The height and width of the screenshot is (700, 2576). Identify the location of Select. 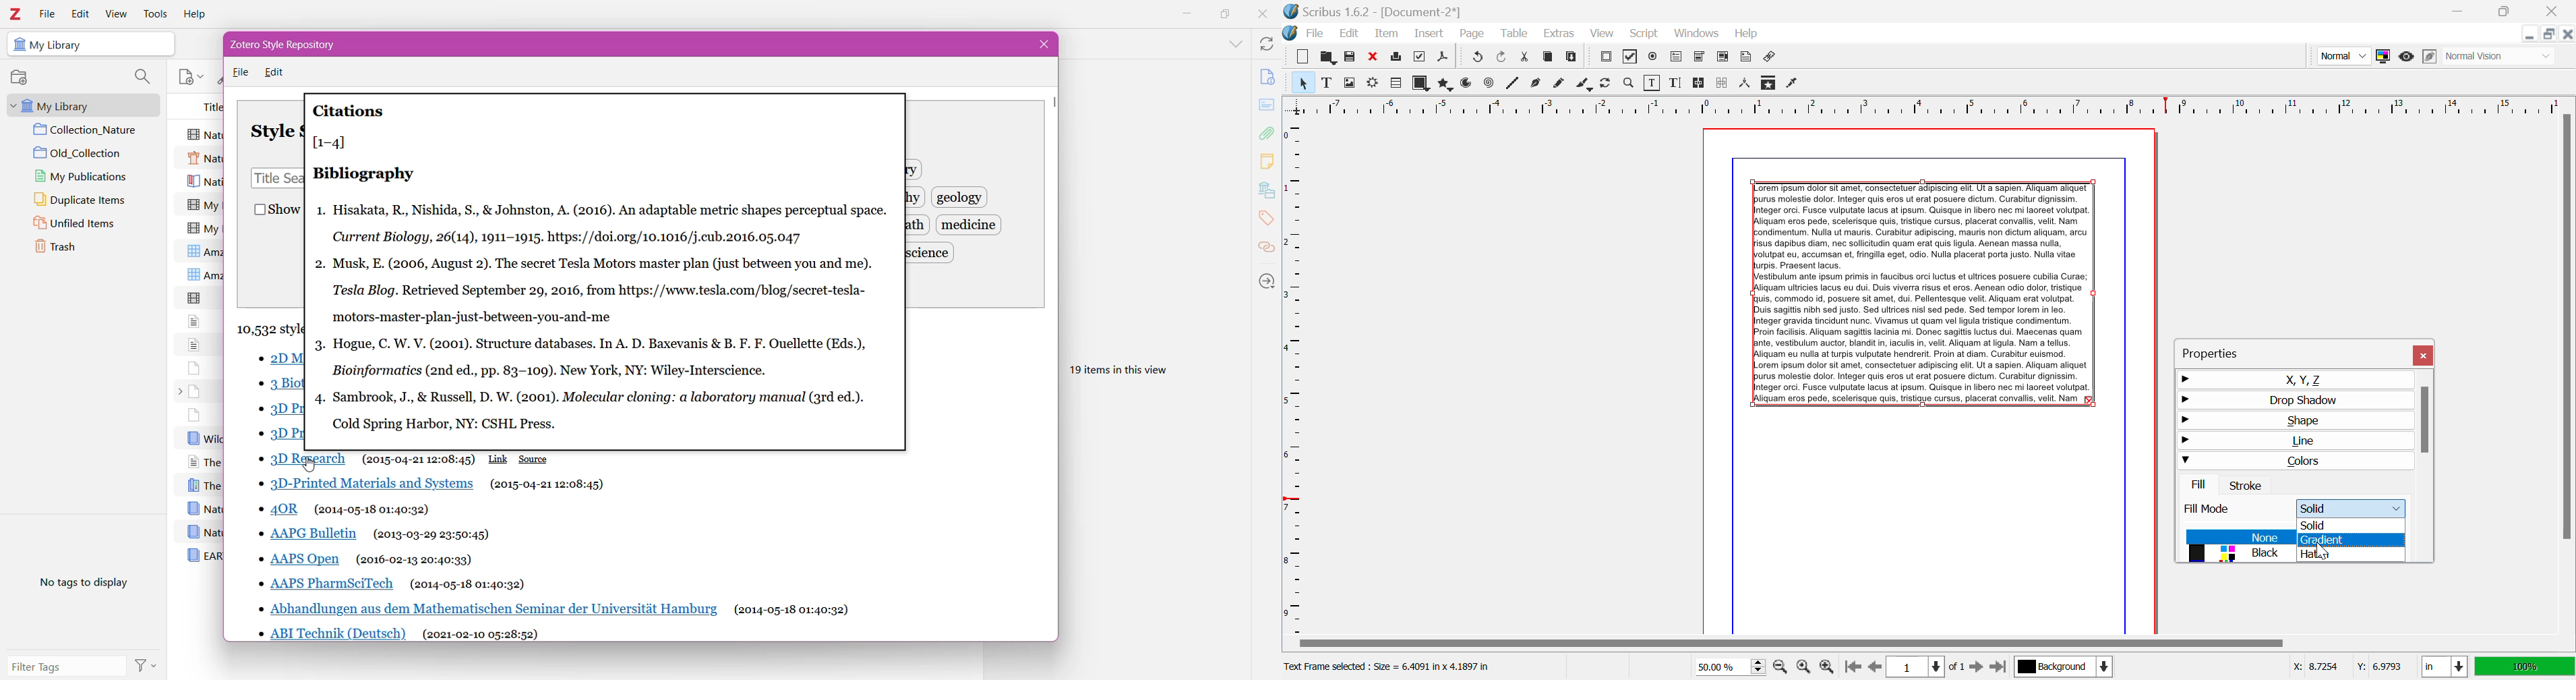
(1302, 82).